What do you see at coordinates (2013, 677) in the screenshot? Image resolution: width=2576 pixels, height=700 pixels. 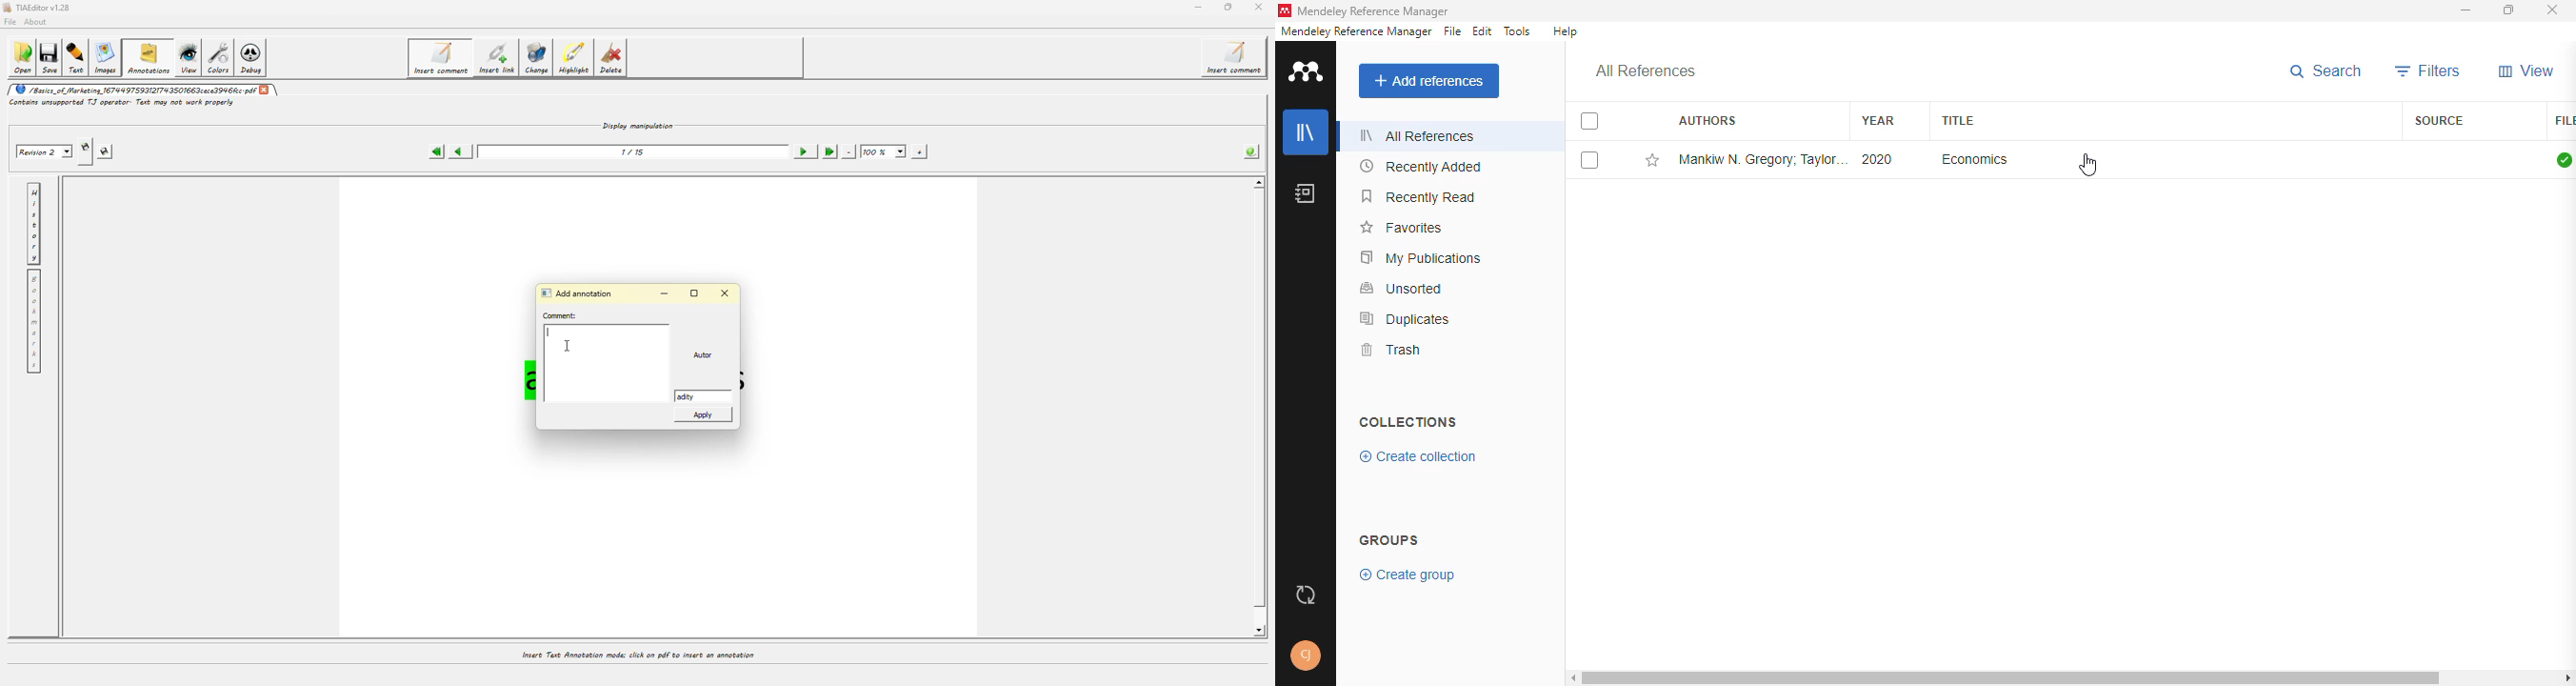 I see `horizontal scroll bar` at bounding box center [2013, 677].